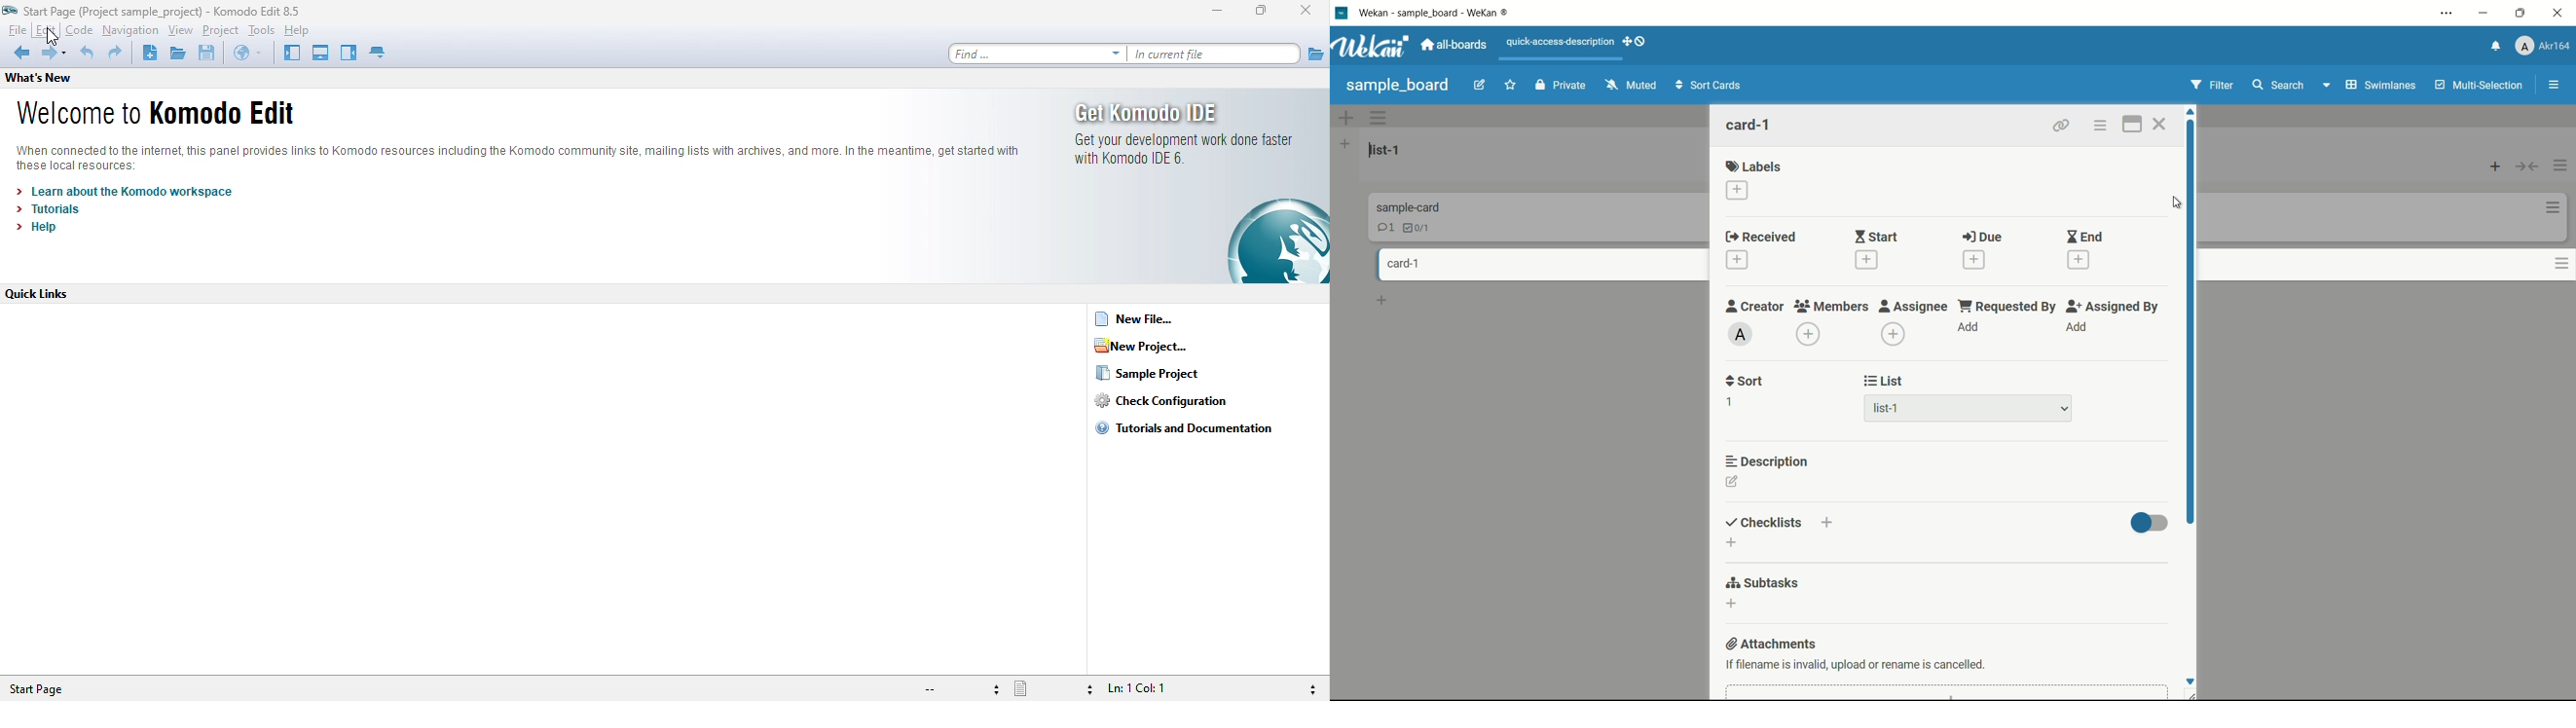  What do you see at coordinates (1732, 551) in the screenshot?
I see `add checklist` at bounding box center [1732, 551].